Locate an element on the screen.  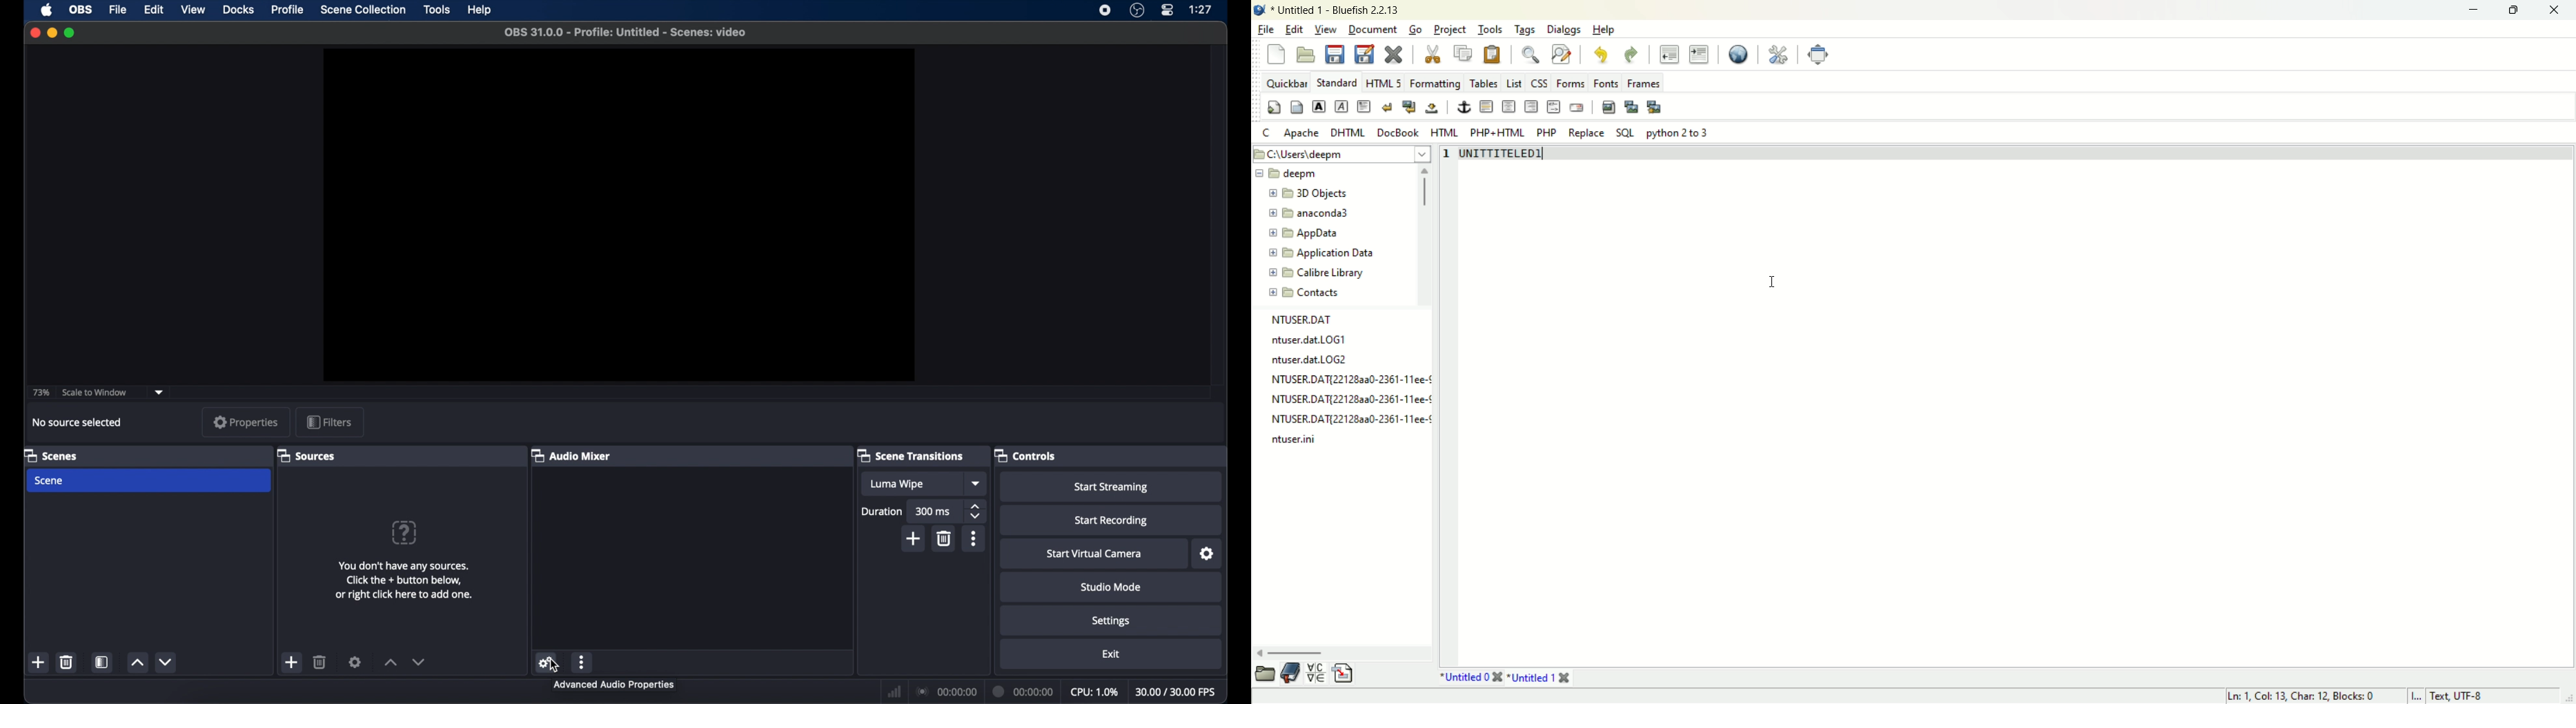
properties is located at coordinates (246, 422).